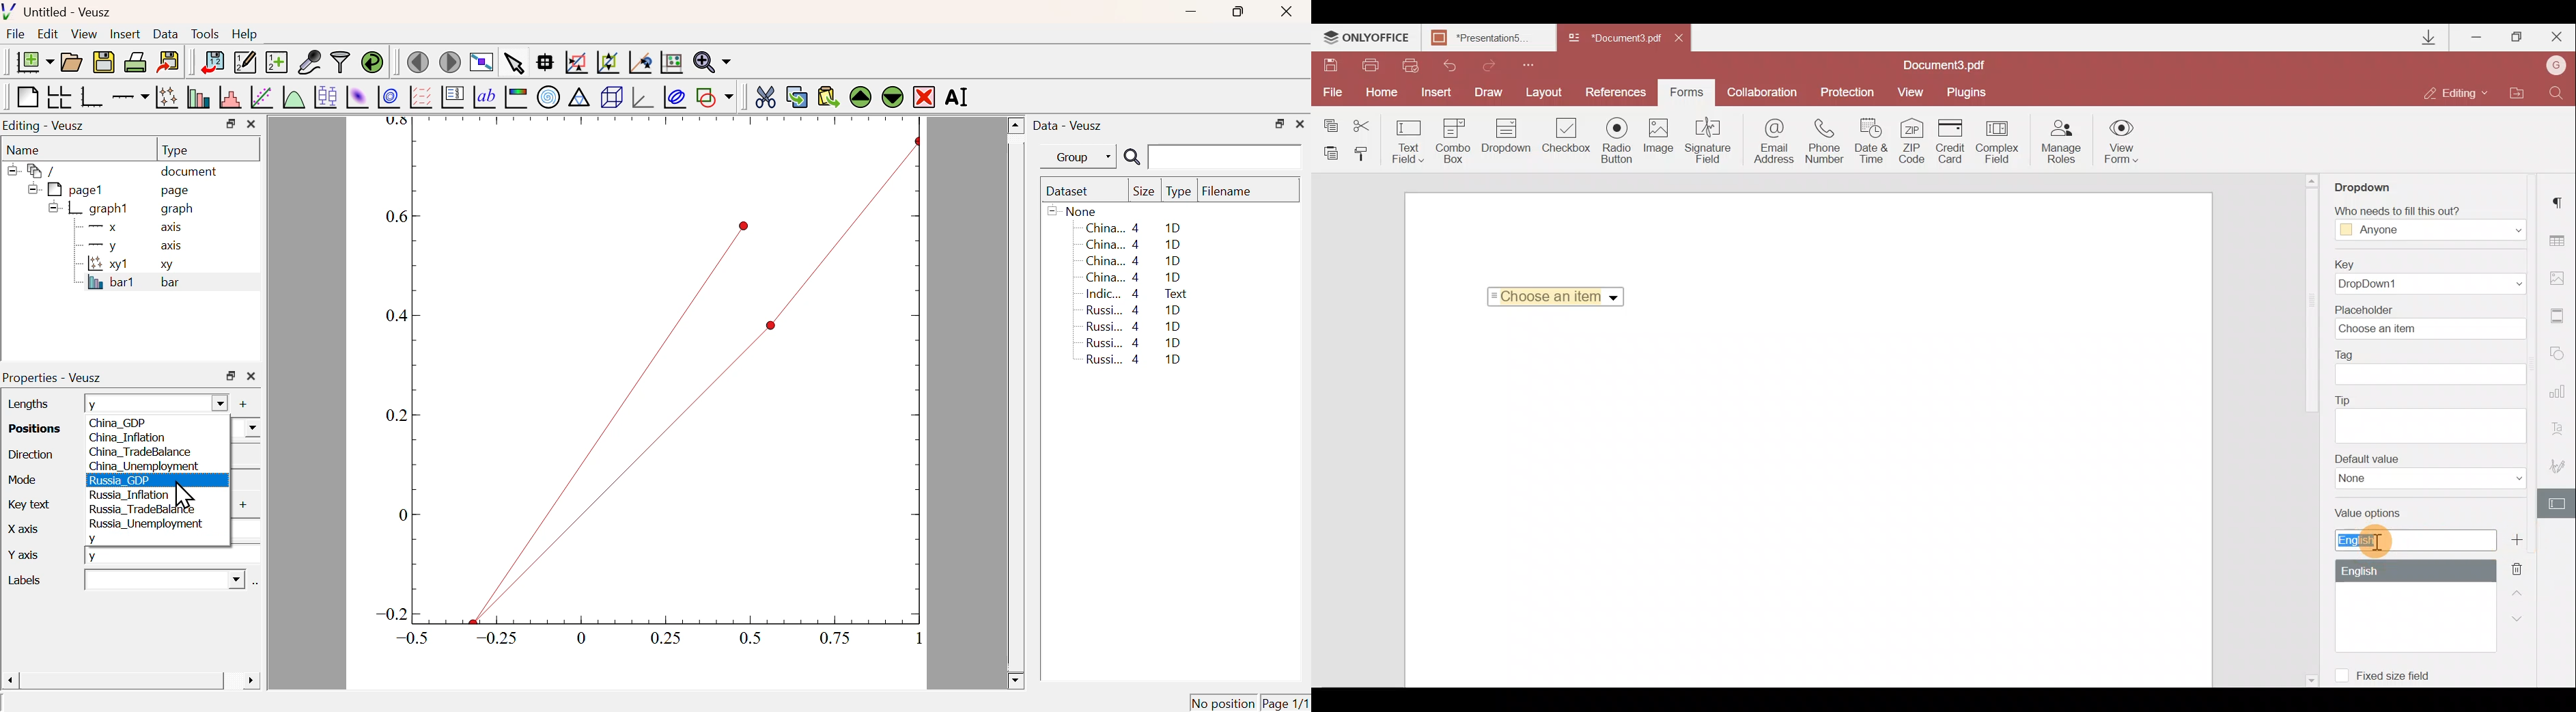 The width and height of the screenshot is (2576, 728). I want to click on Cut, so click(1370, 123).